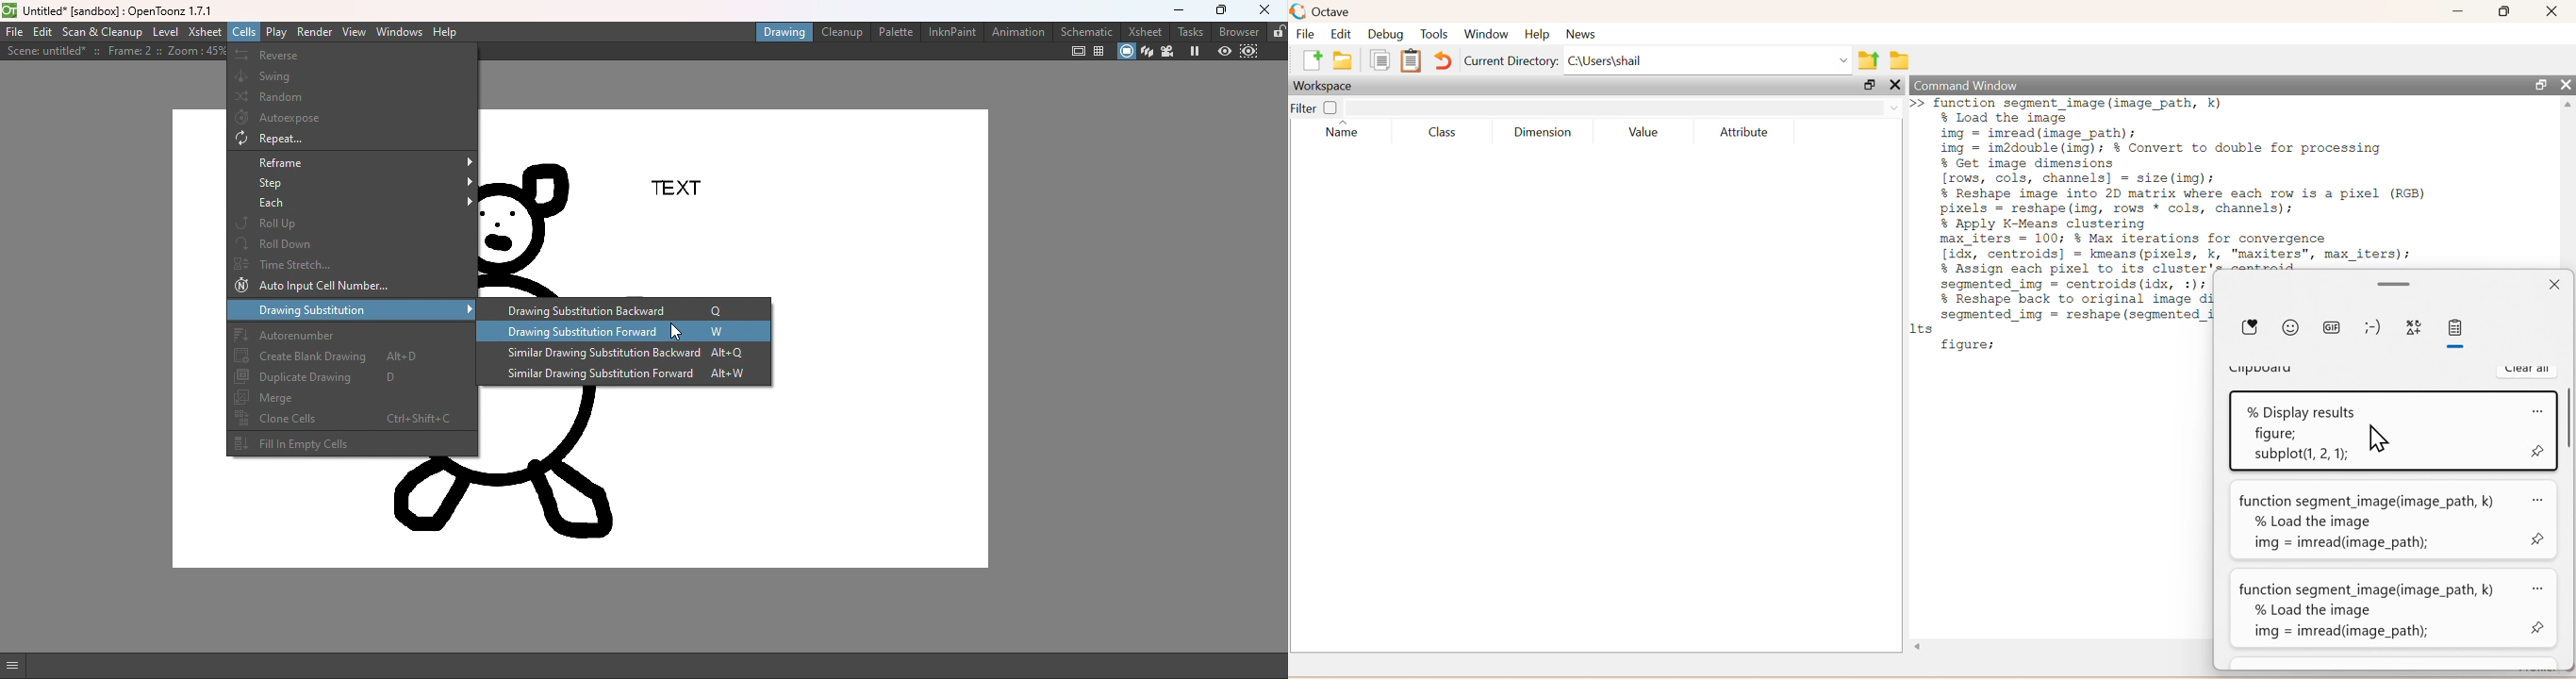  What do you see at coordinates (2418, 328) in the screenshot?
I see `symbols` at bounding box center [2418, 328].